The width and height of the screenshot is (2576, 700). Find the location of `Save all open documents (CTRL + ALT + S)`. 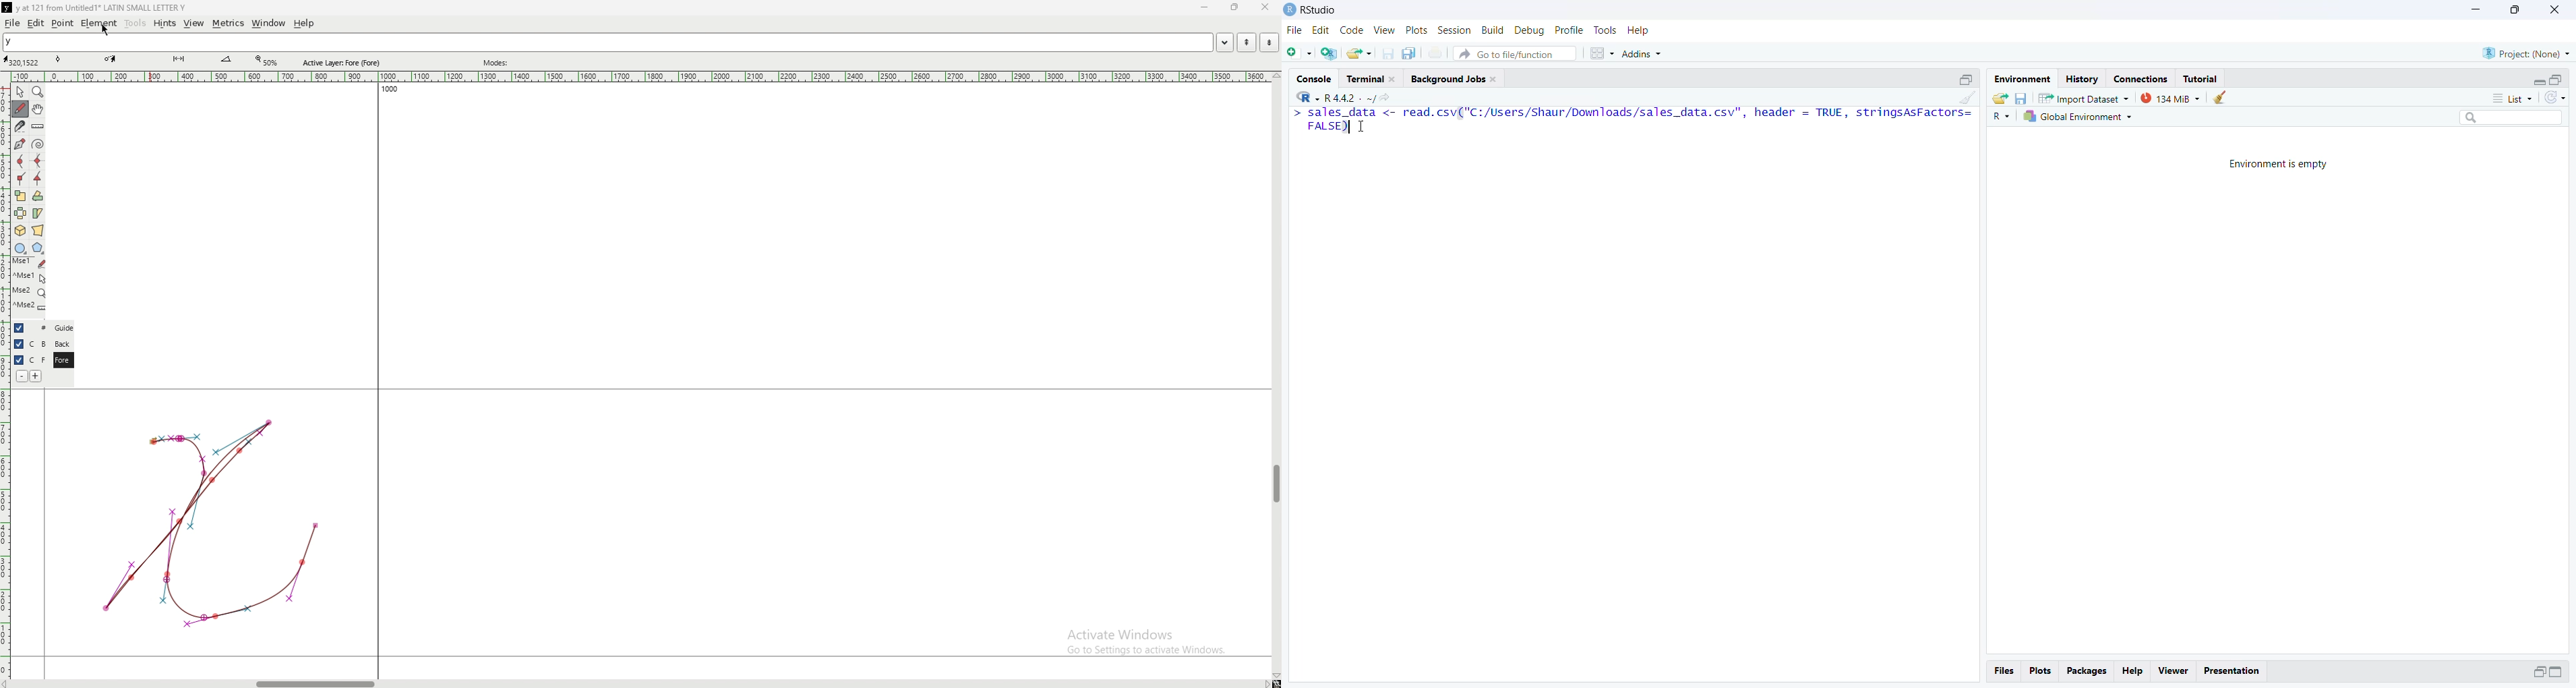

Save all open documents (CTRL + ALT + S) is located at coordinates (1410, 54).